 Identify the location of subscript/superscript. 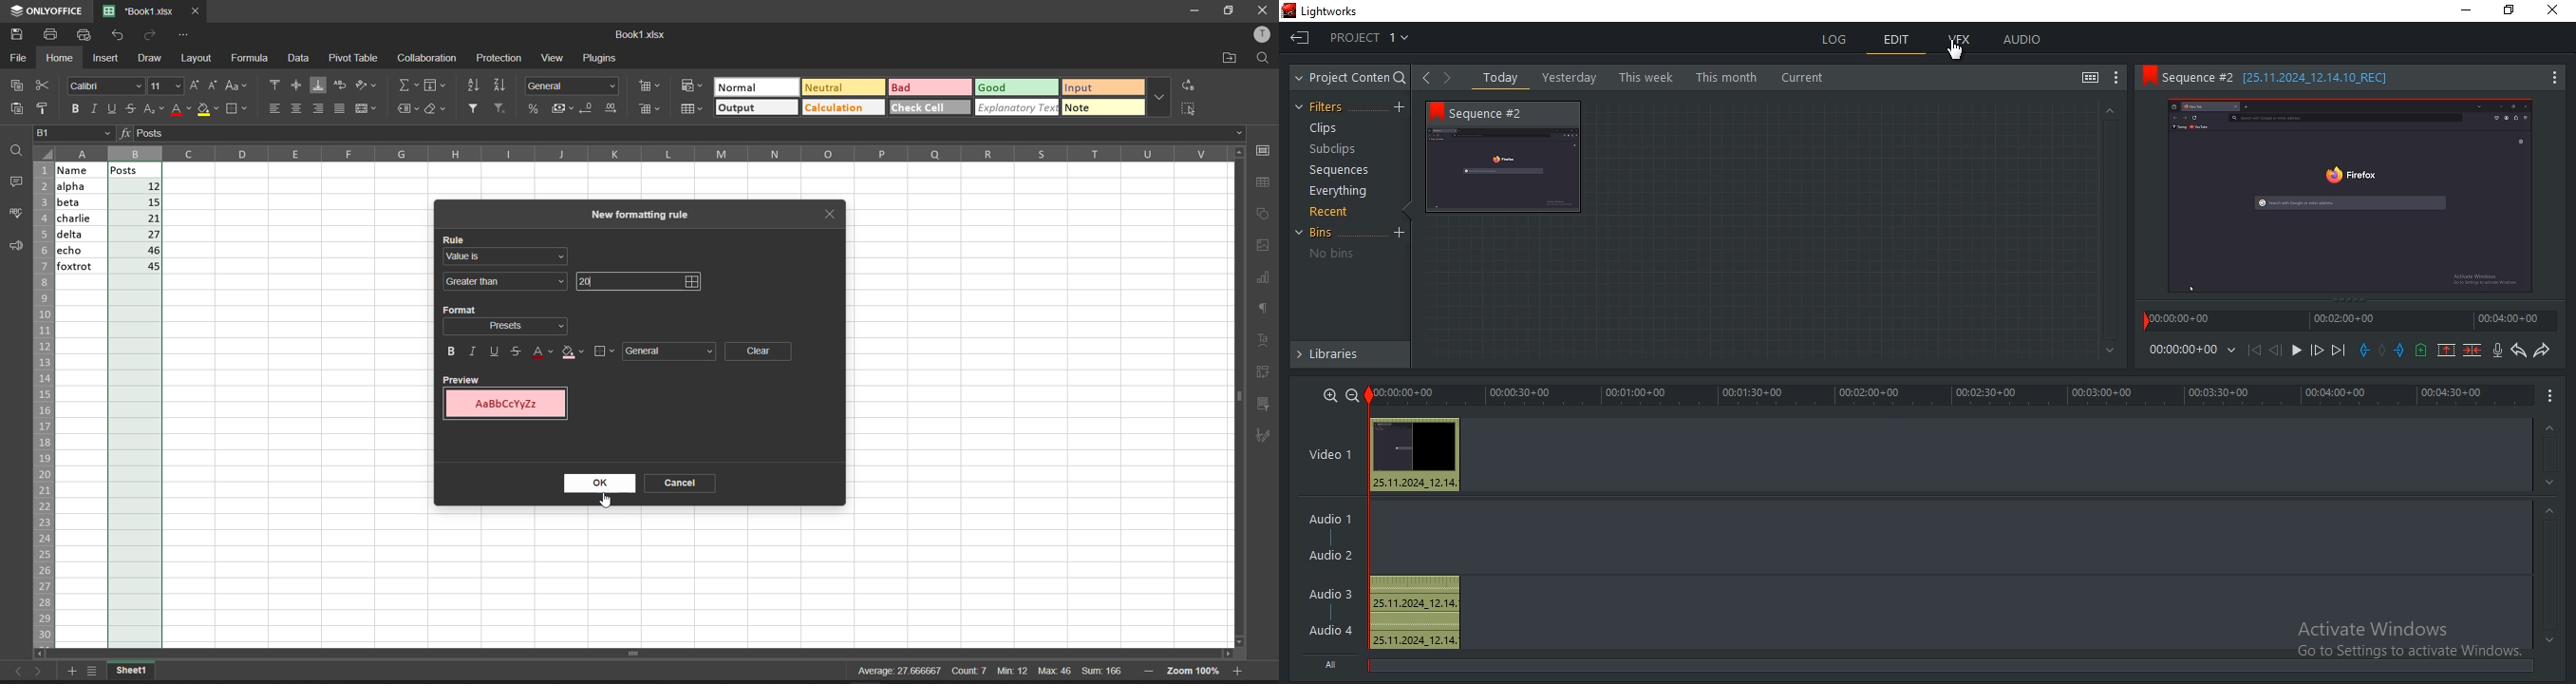
(154, 109).